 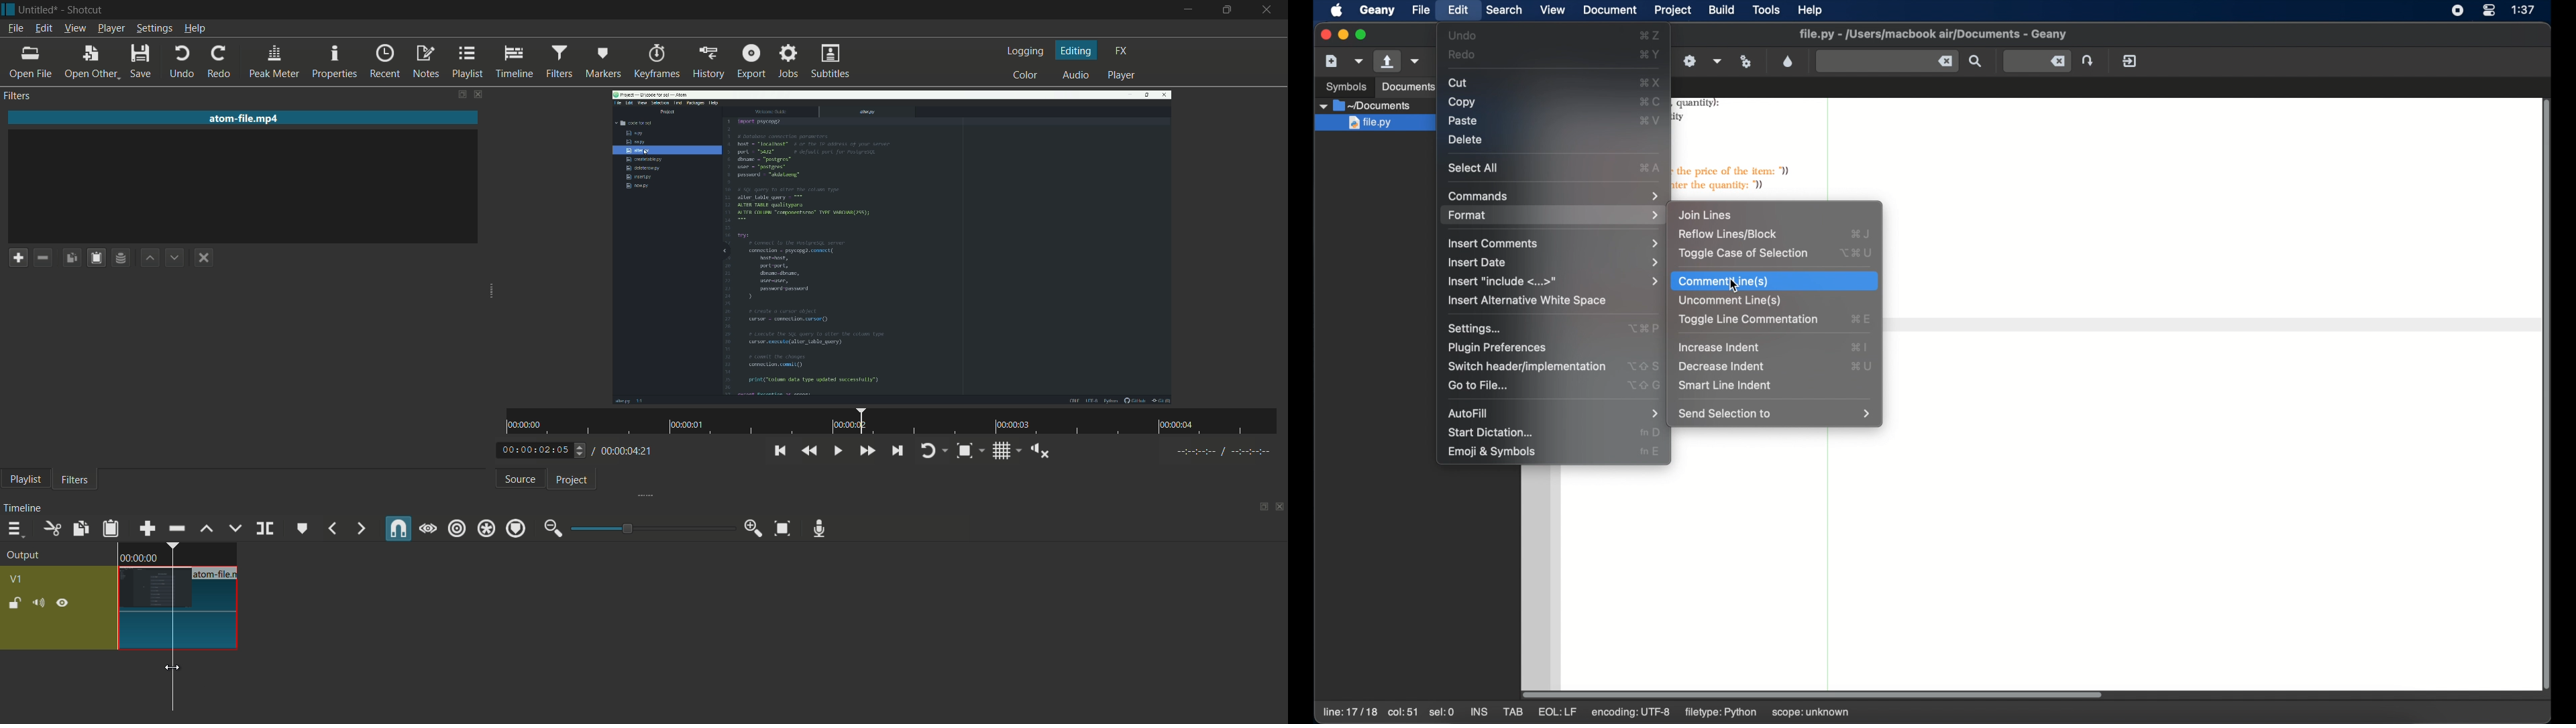 What do you see at coordinates (335, 61) in the screenshot?
I see `properties` at bounding box center [335, 61].